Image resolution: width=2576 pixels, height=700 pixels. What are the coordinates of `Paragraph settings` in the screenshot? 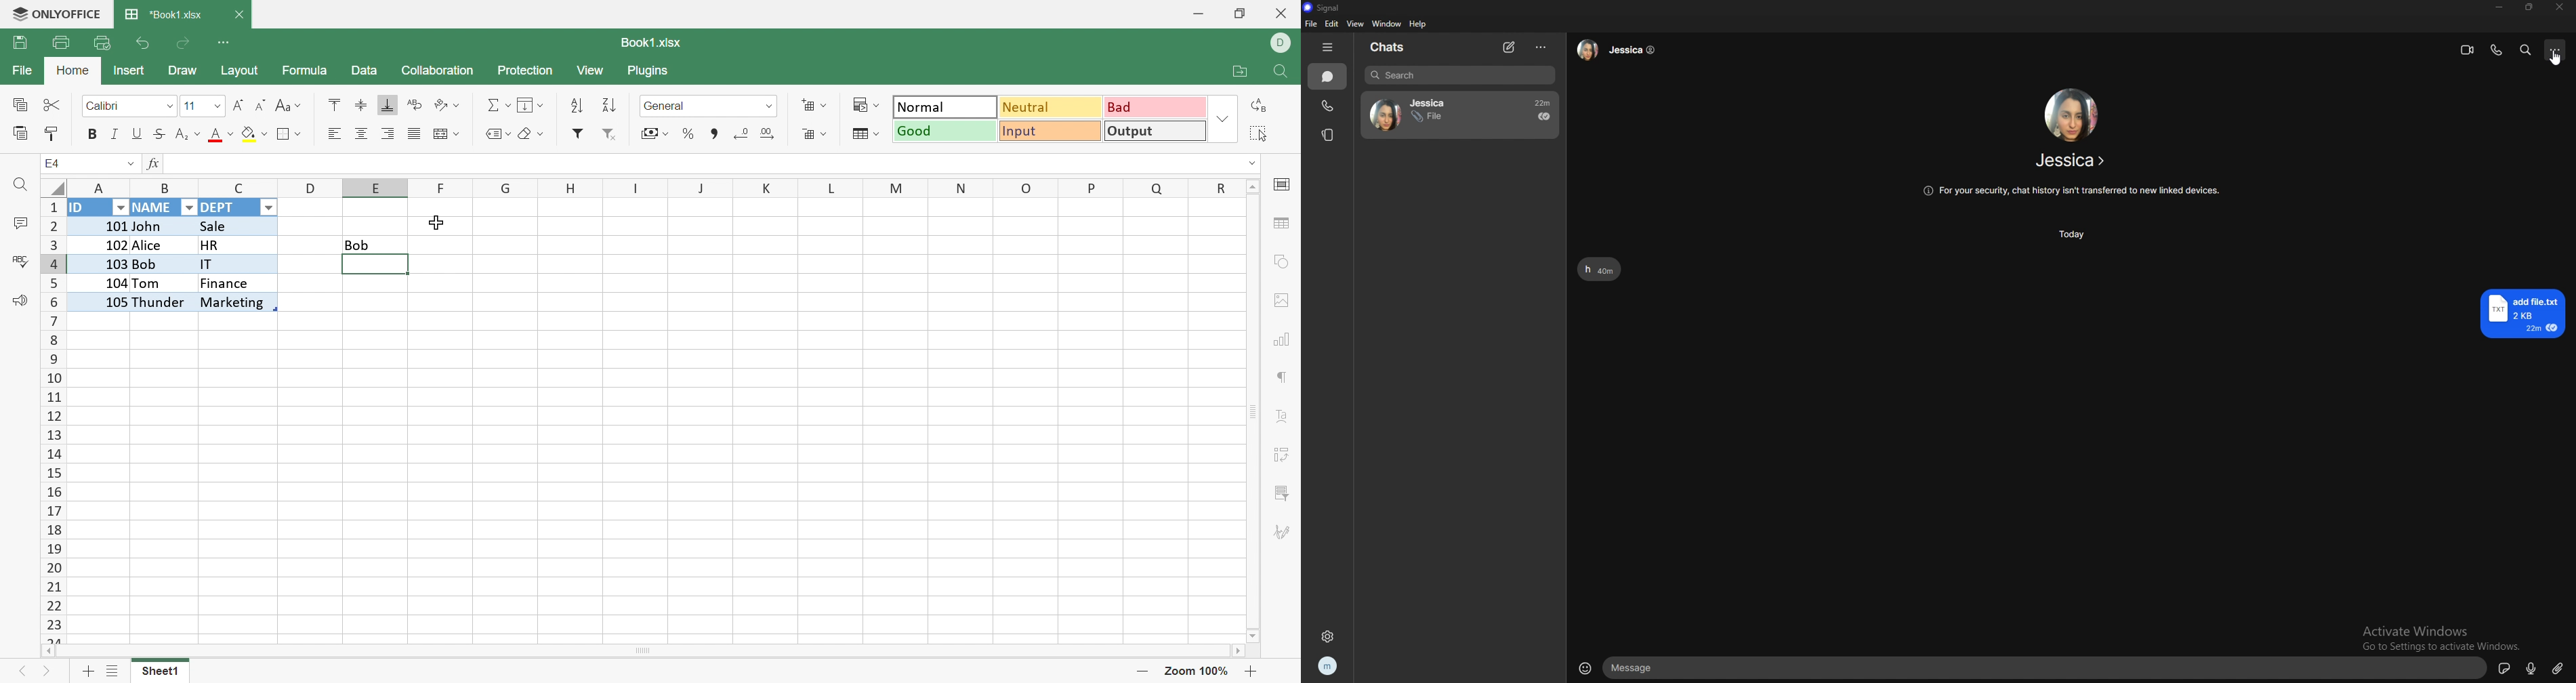 It's located at (1283, 376).